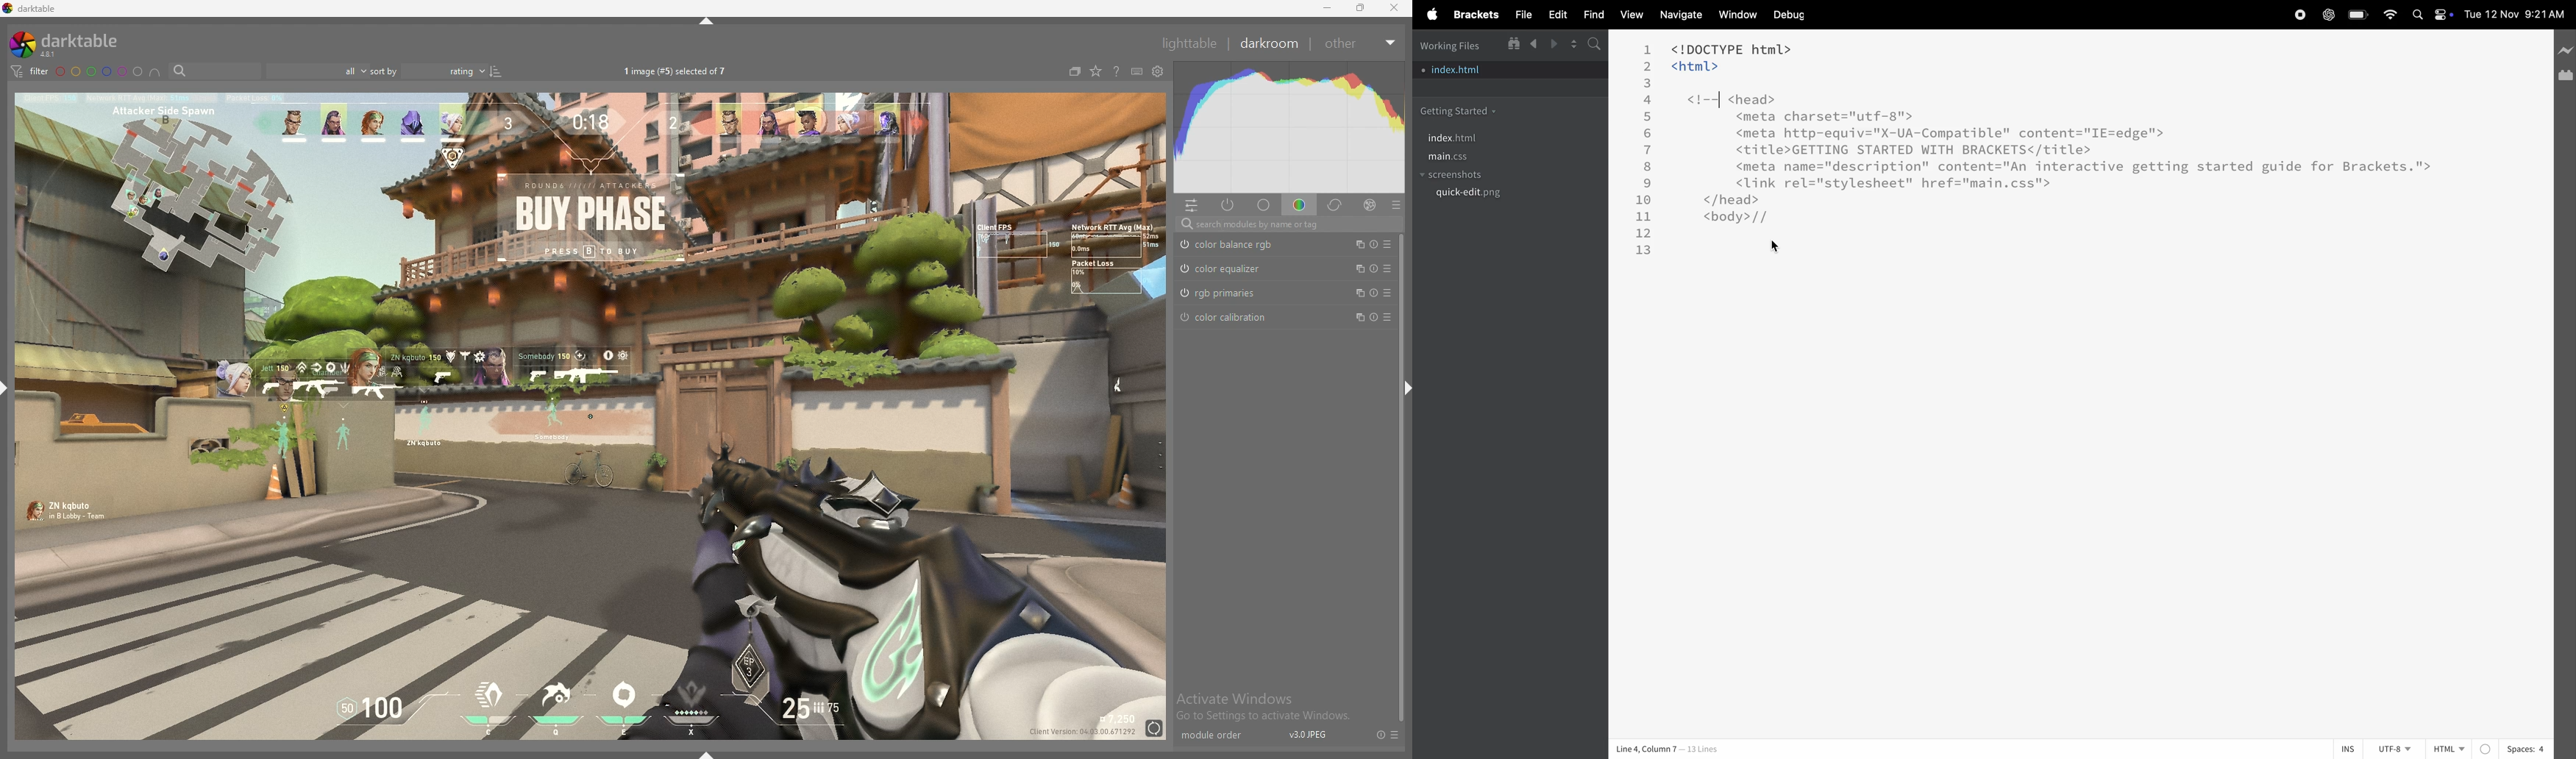 The image size is (2576, 784). Describe the element at coordinates (1355, 317) in the screenshot. I see `multiple instance actions` at that location.